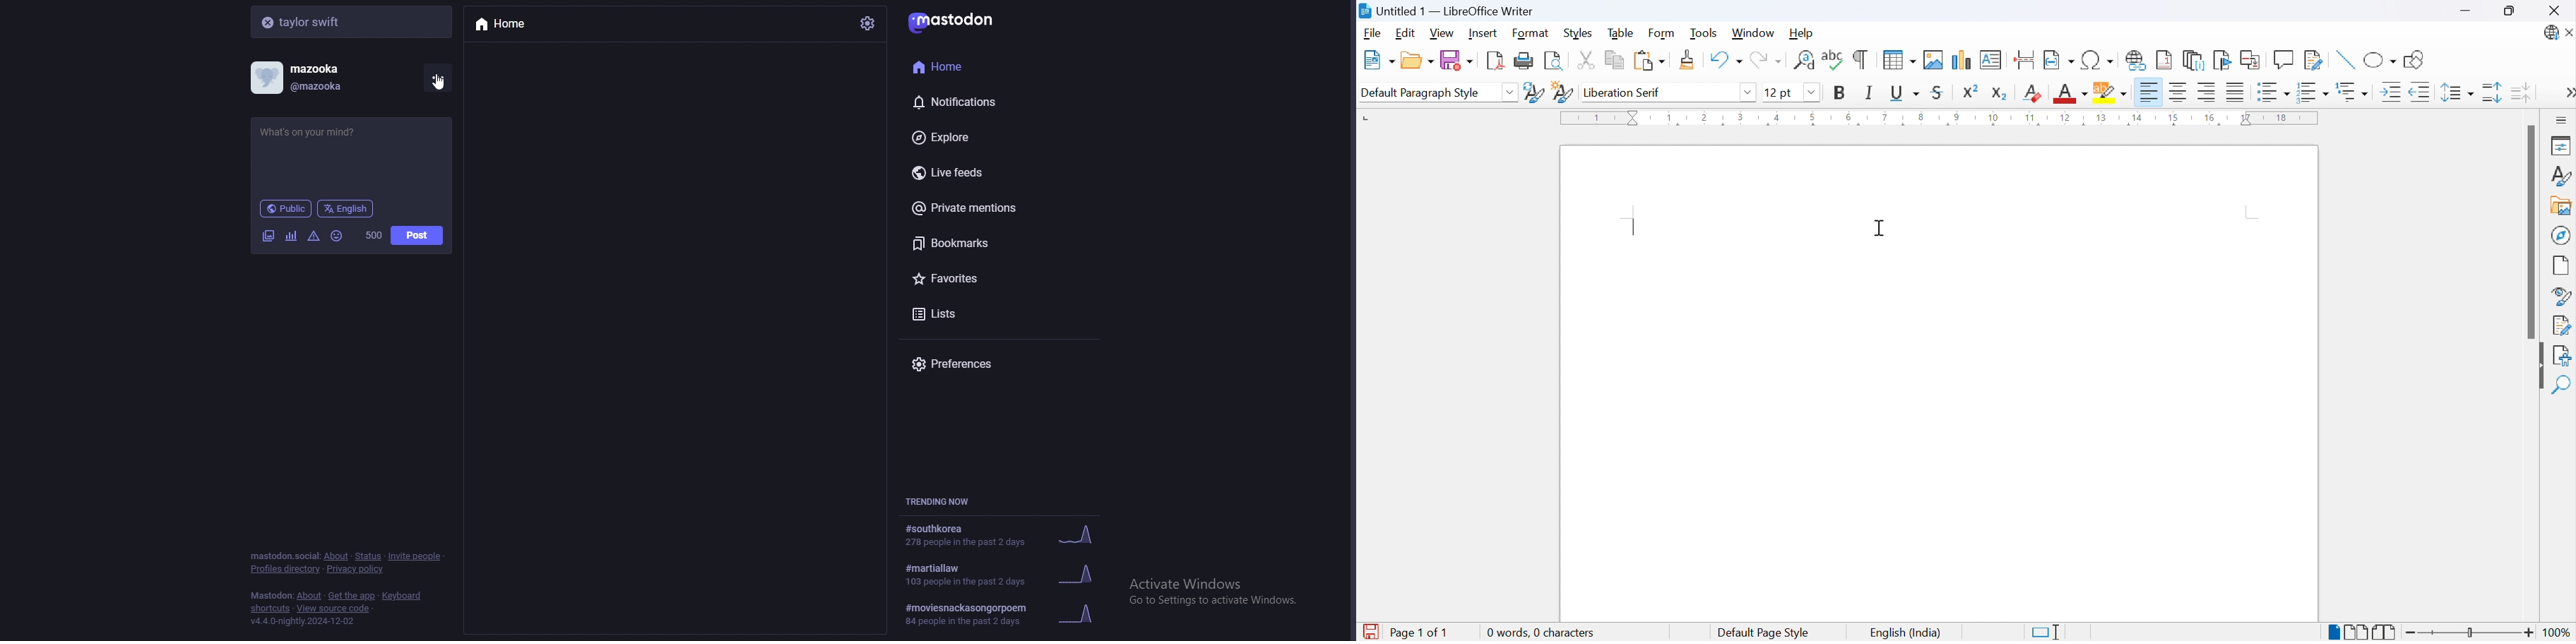  What do you see at coordinates (1766, 59) in the screenshot?
I see `Redo` at bounding box center [1766, 59].